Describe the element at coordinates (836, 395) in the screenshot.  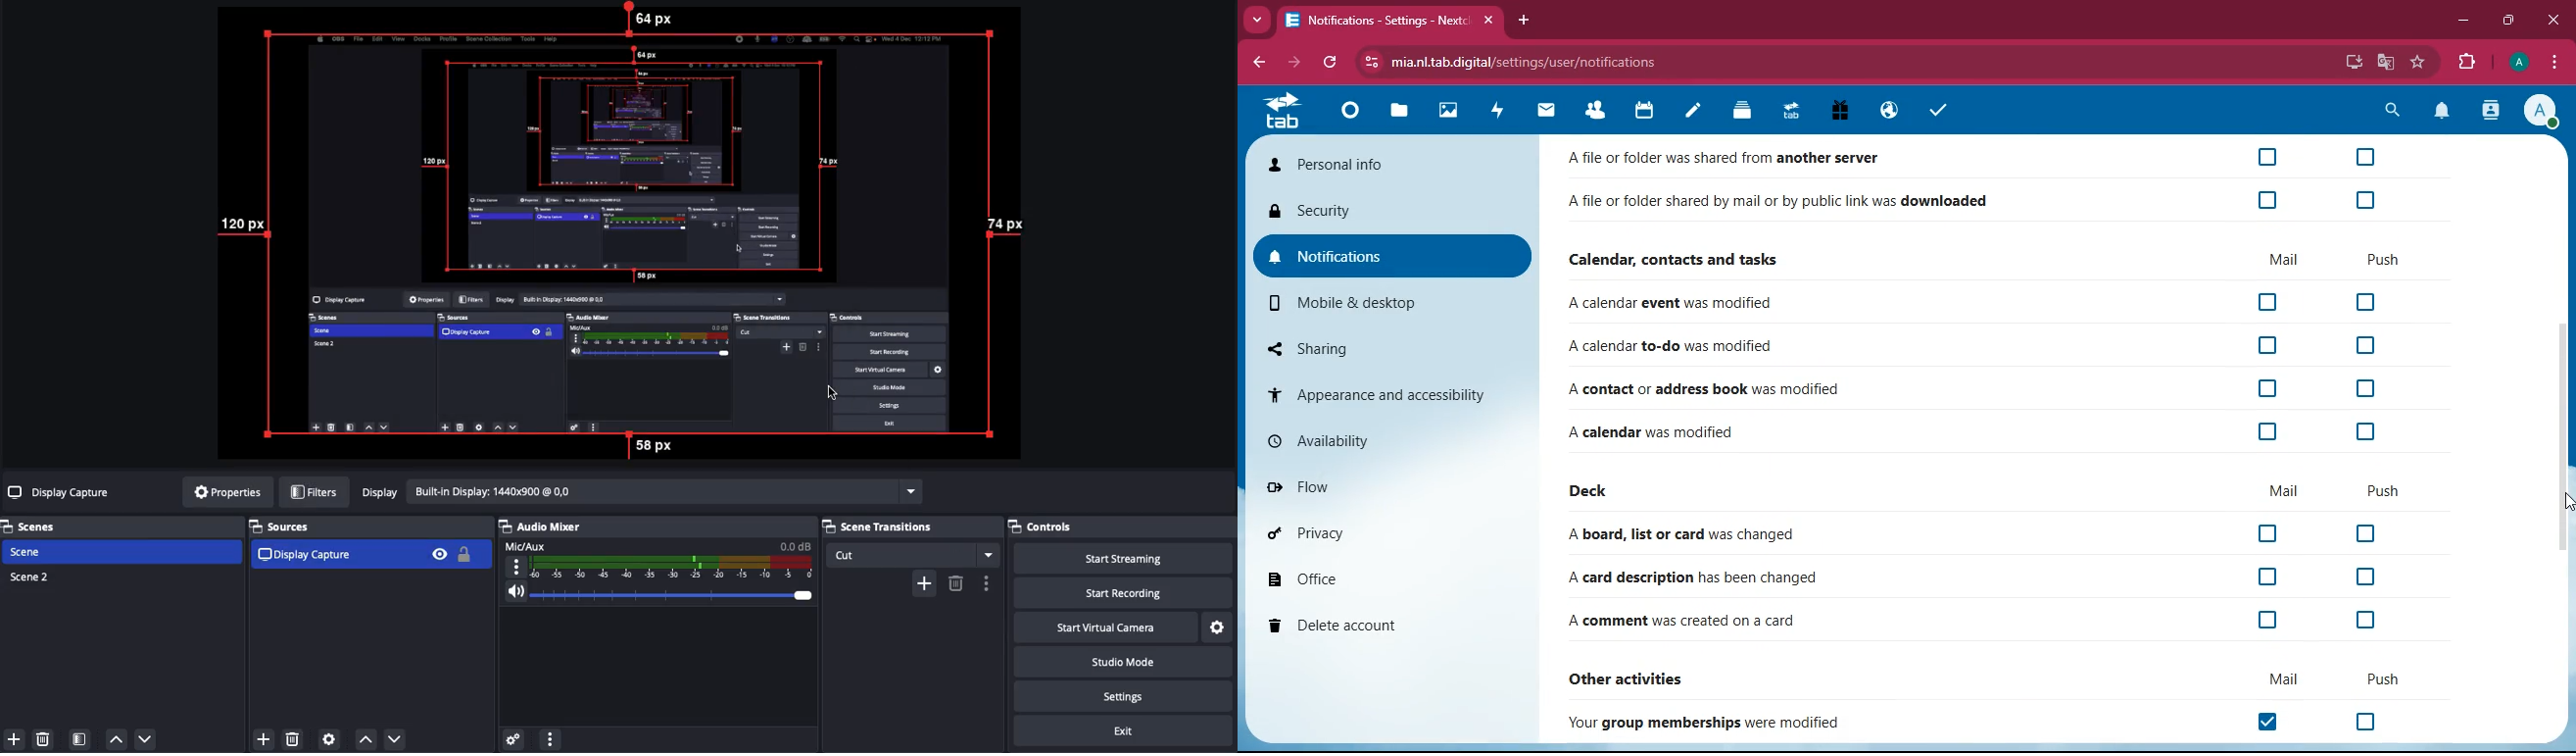
I see `cursor` at that location.